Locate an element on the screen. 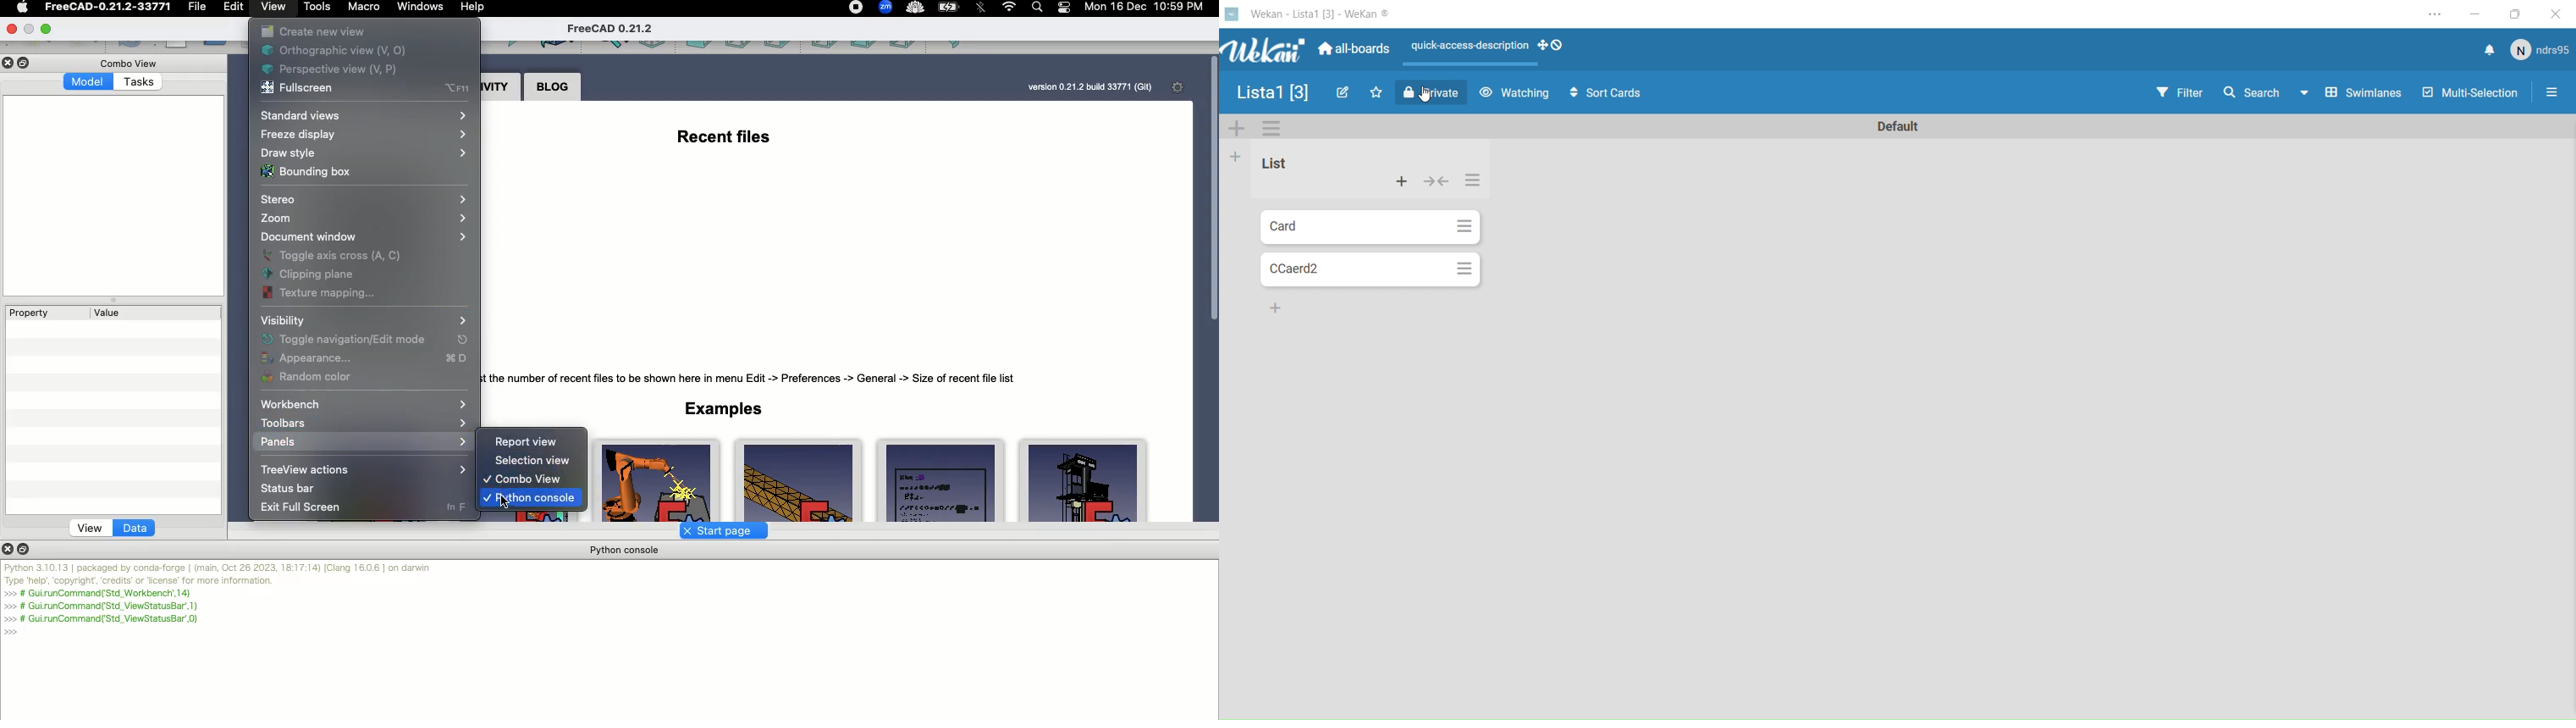 The image size is (2576, 728). Edit is located at coordinates (1341, 93).